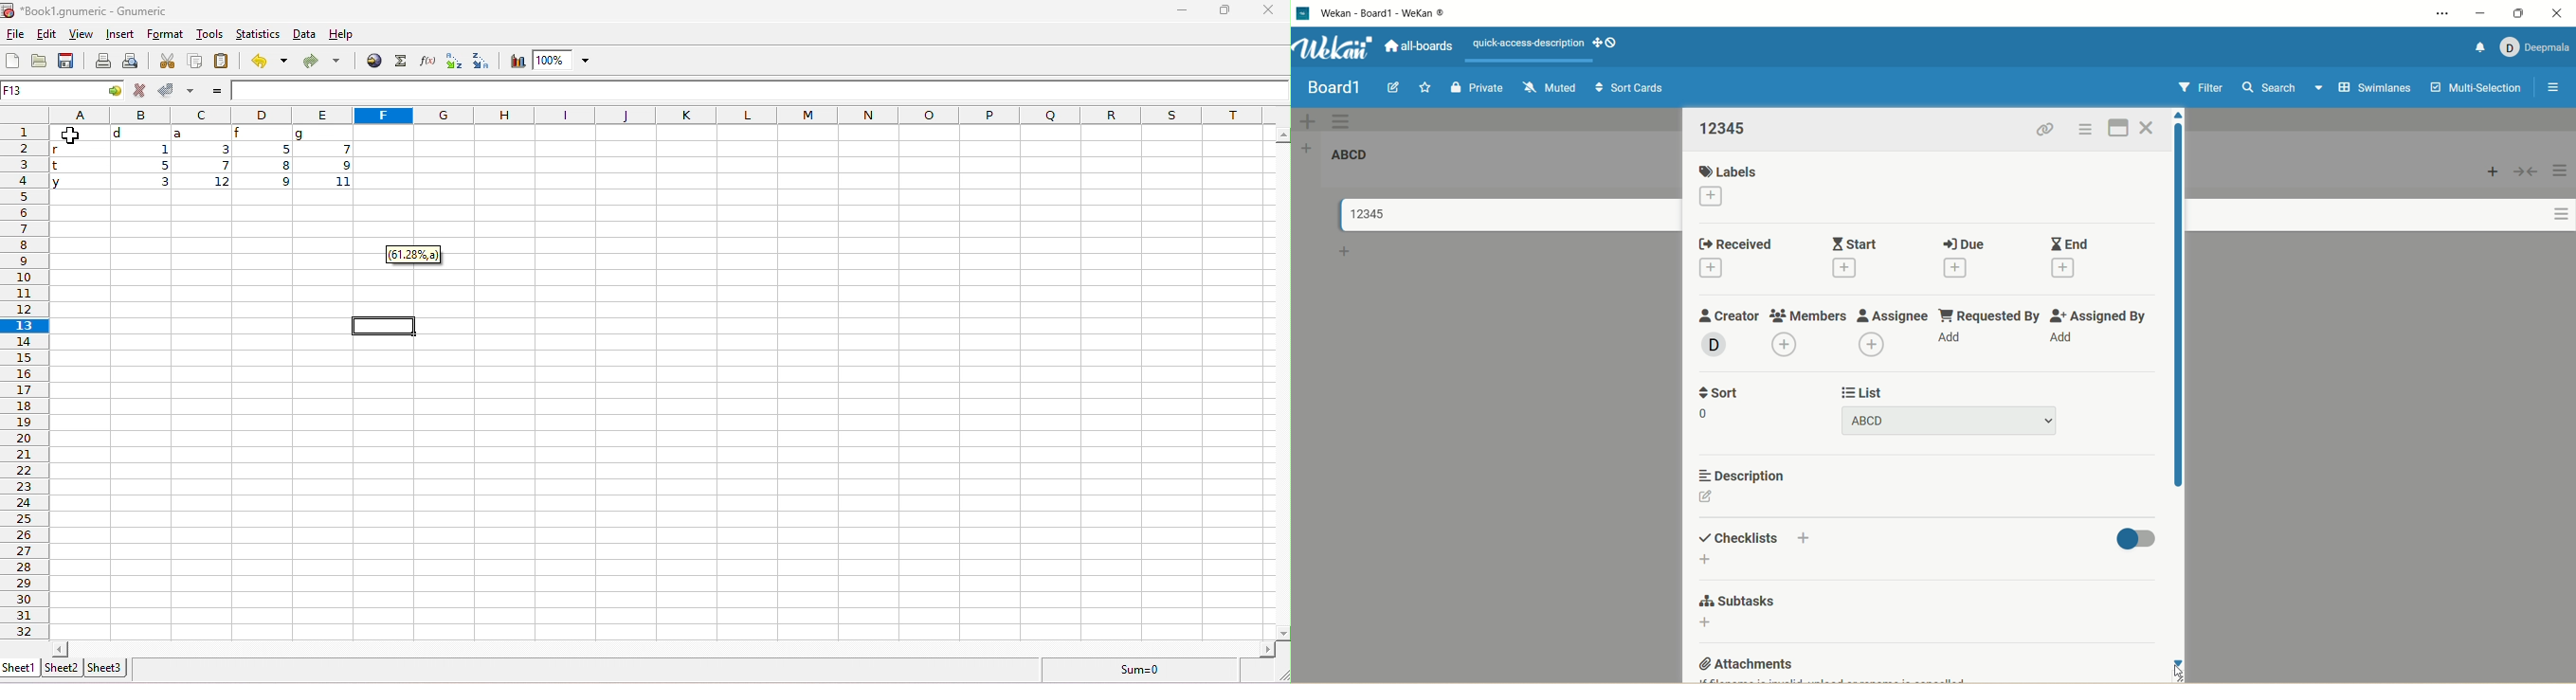  I want to click on add, so click(1715, 268).